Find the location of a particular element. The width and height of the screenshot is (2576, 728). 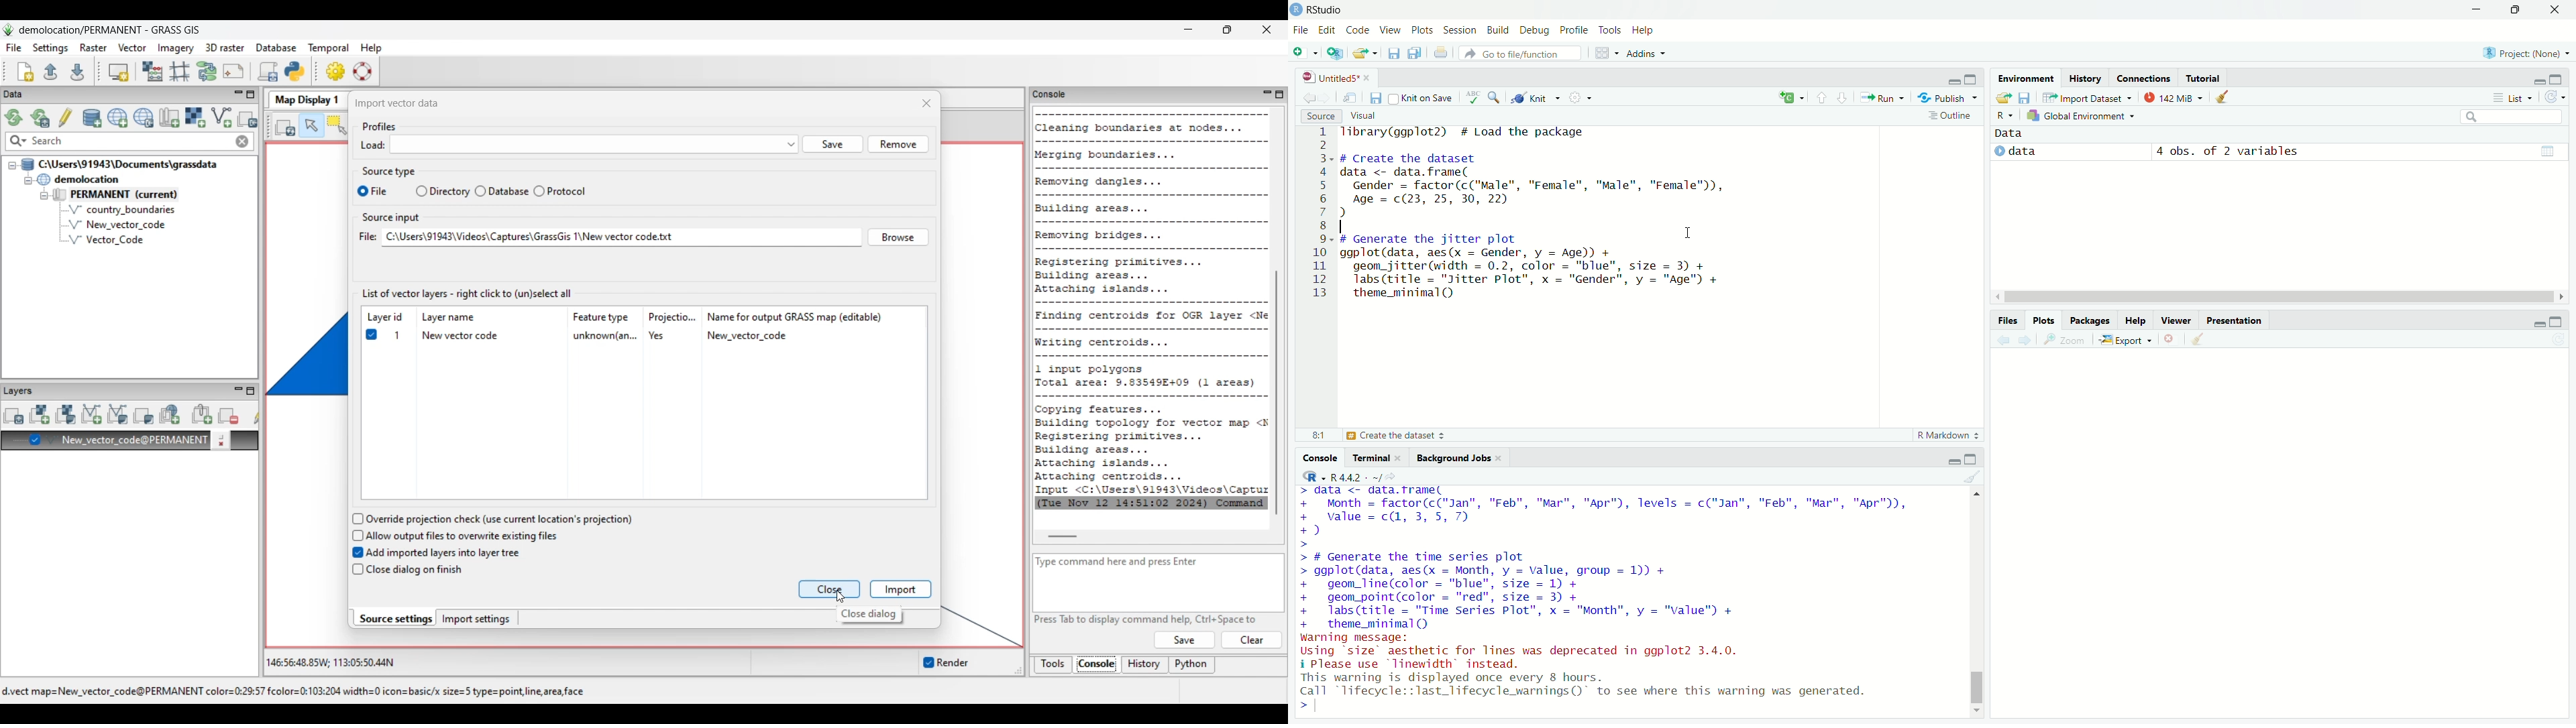

142 MiB is located at coordinates (2176, 99).